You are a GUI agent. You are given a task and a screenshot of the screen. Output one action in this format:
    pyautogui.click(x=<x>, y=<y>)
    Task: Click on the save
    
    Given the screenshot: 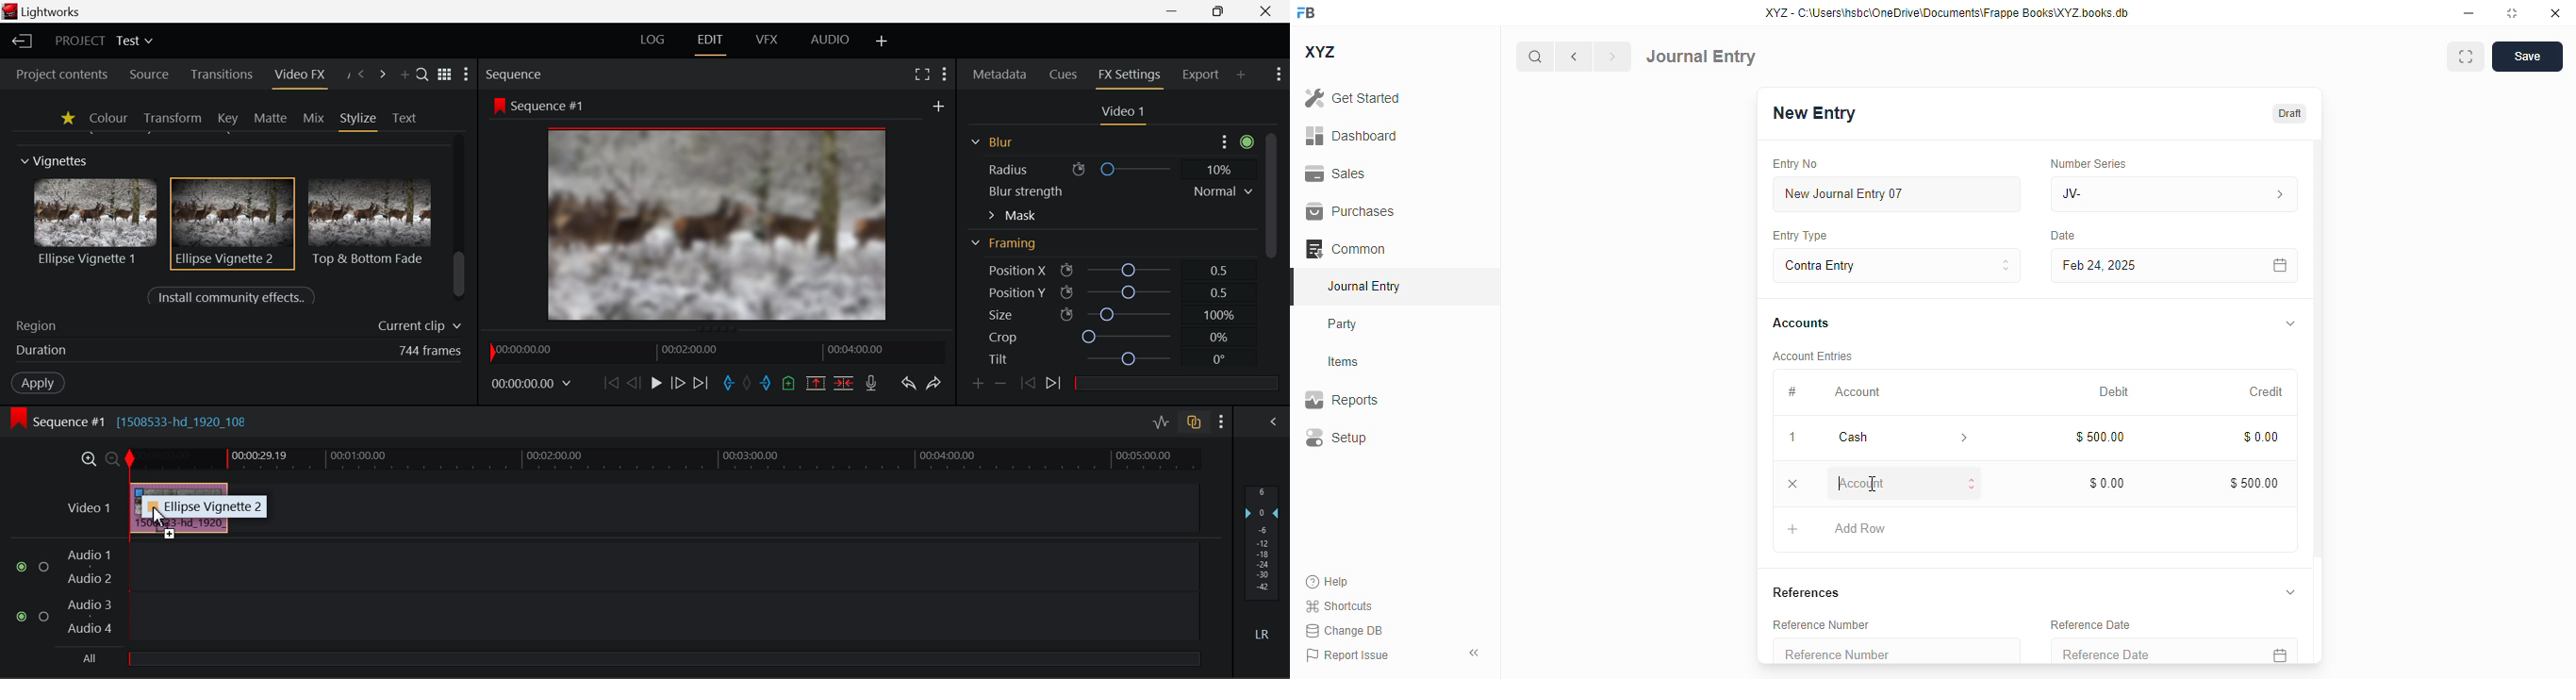 What is the action you would take?
    pyautogui.click(x=2527, y=57)
    